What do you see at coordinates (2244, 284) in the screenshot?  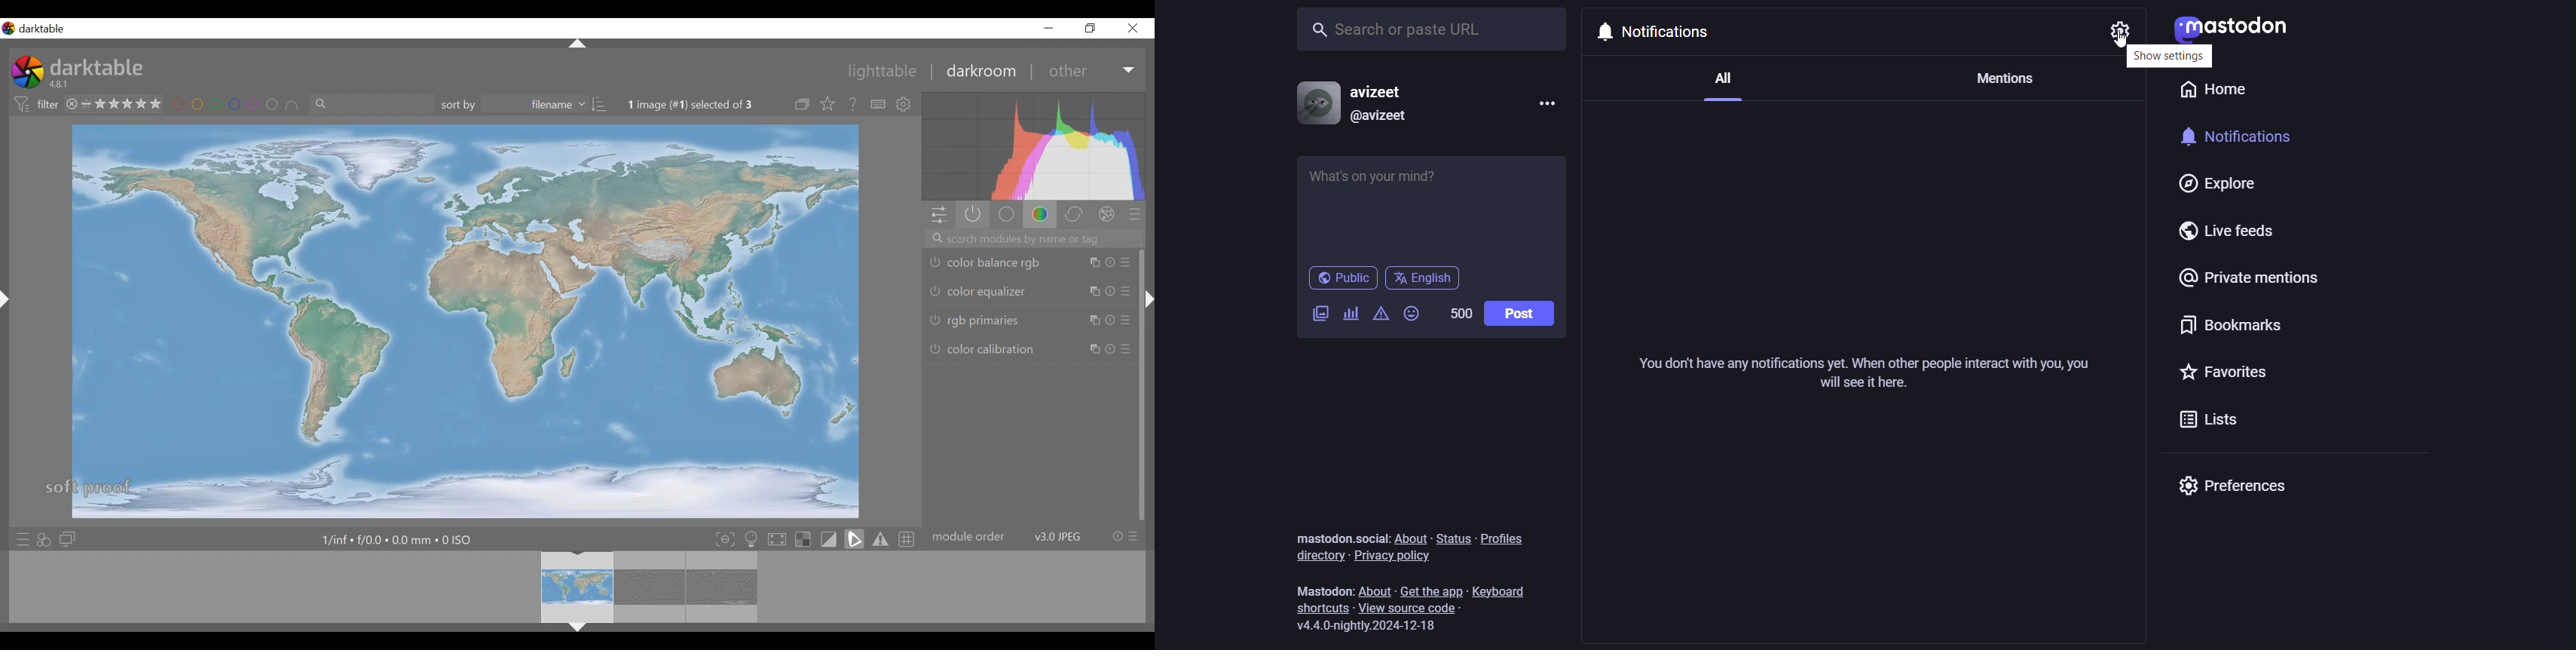 I see `private mentions` at bounding box center [2244, 284].